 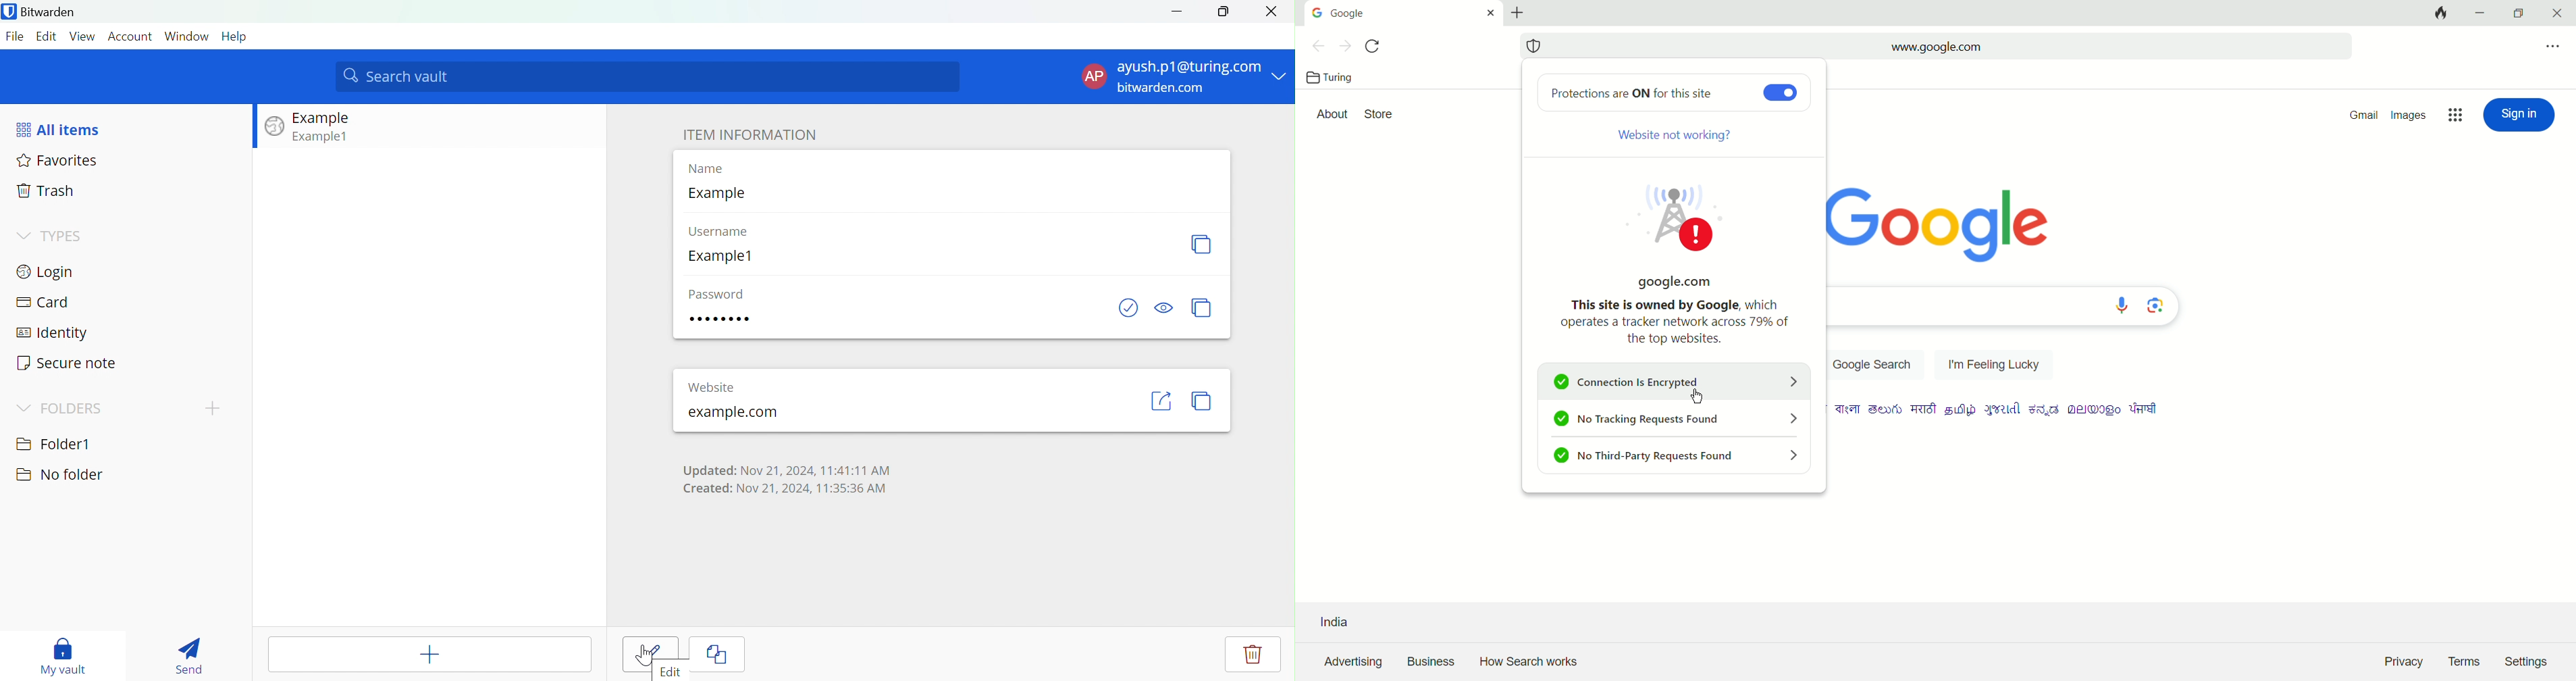 What do you see at coordinates (63, 654) in the screenshot?
I see `My vault` at bounding box center [63, 654].